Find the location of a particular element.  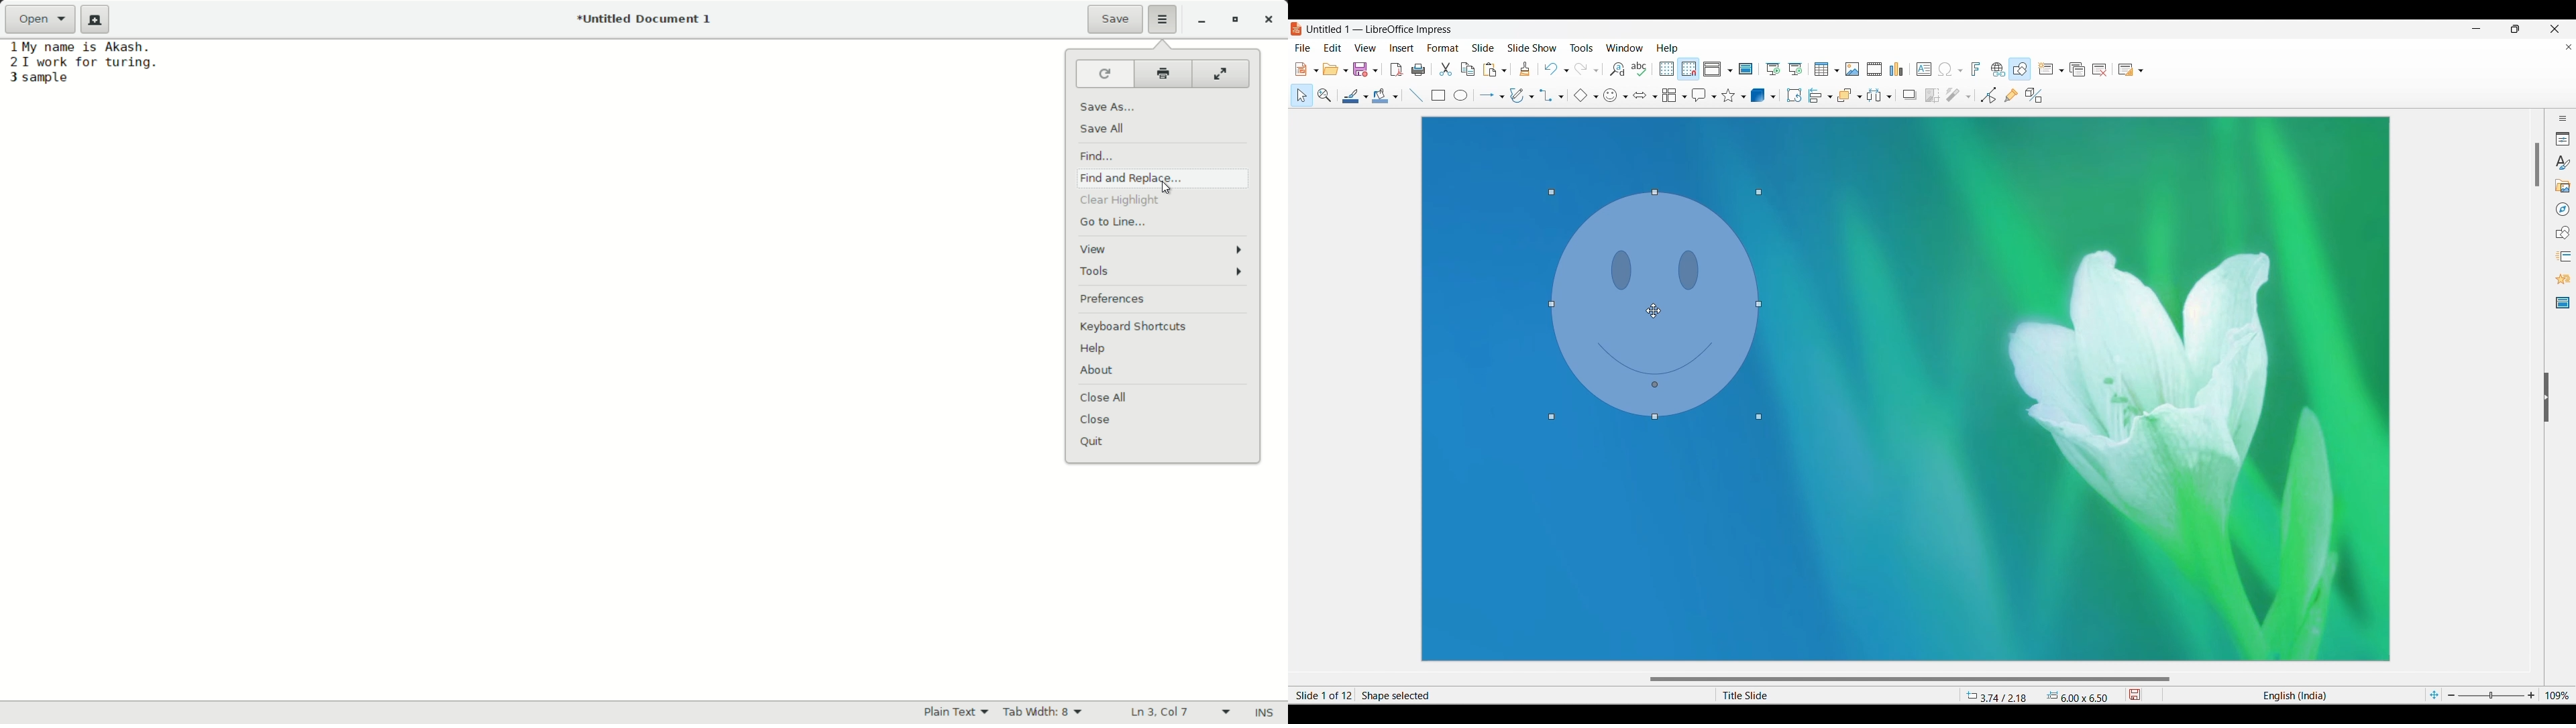

INS is located at coordinates (1263, 713).